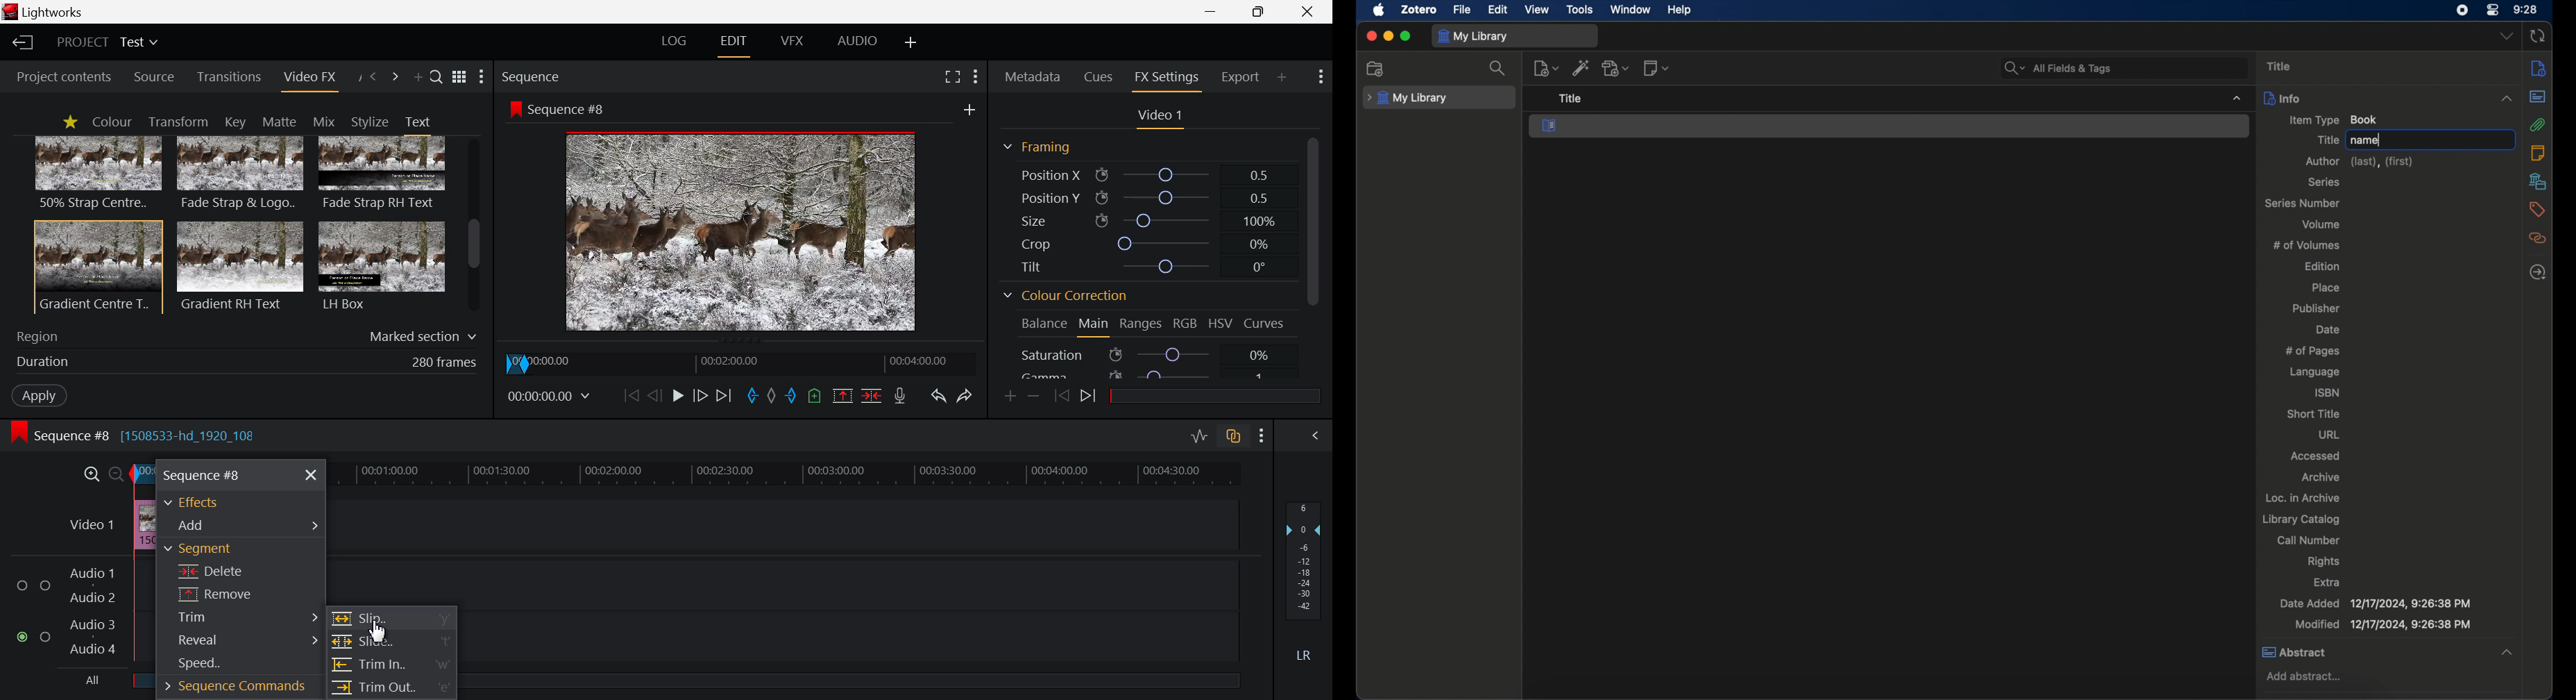 Image resolution: width=2576 pixels, height=700 pixels. I want to click on zotero, so click(1417, 10).